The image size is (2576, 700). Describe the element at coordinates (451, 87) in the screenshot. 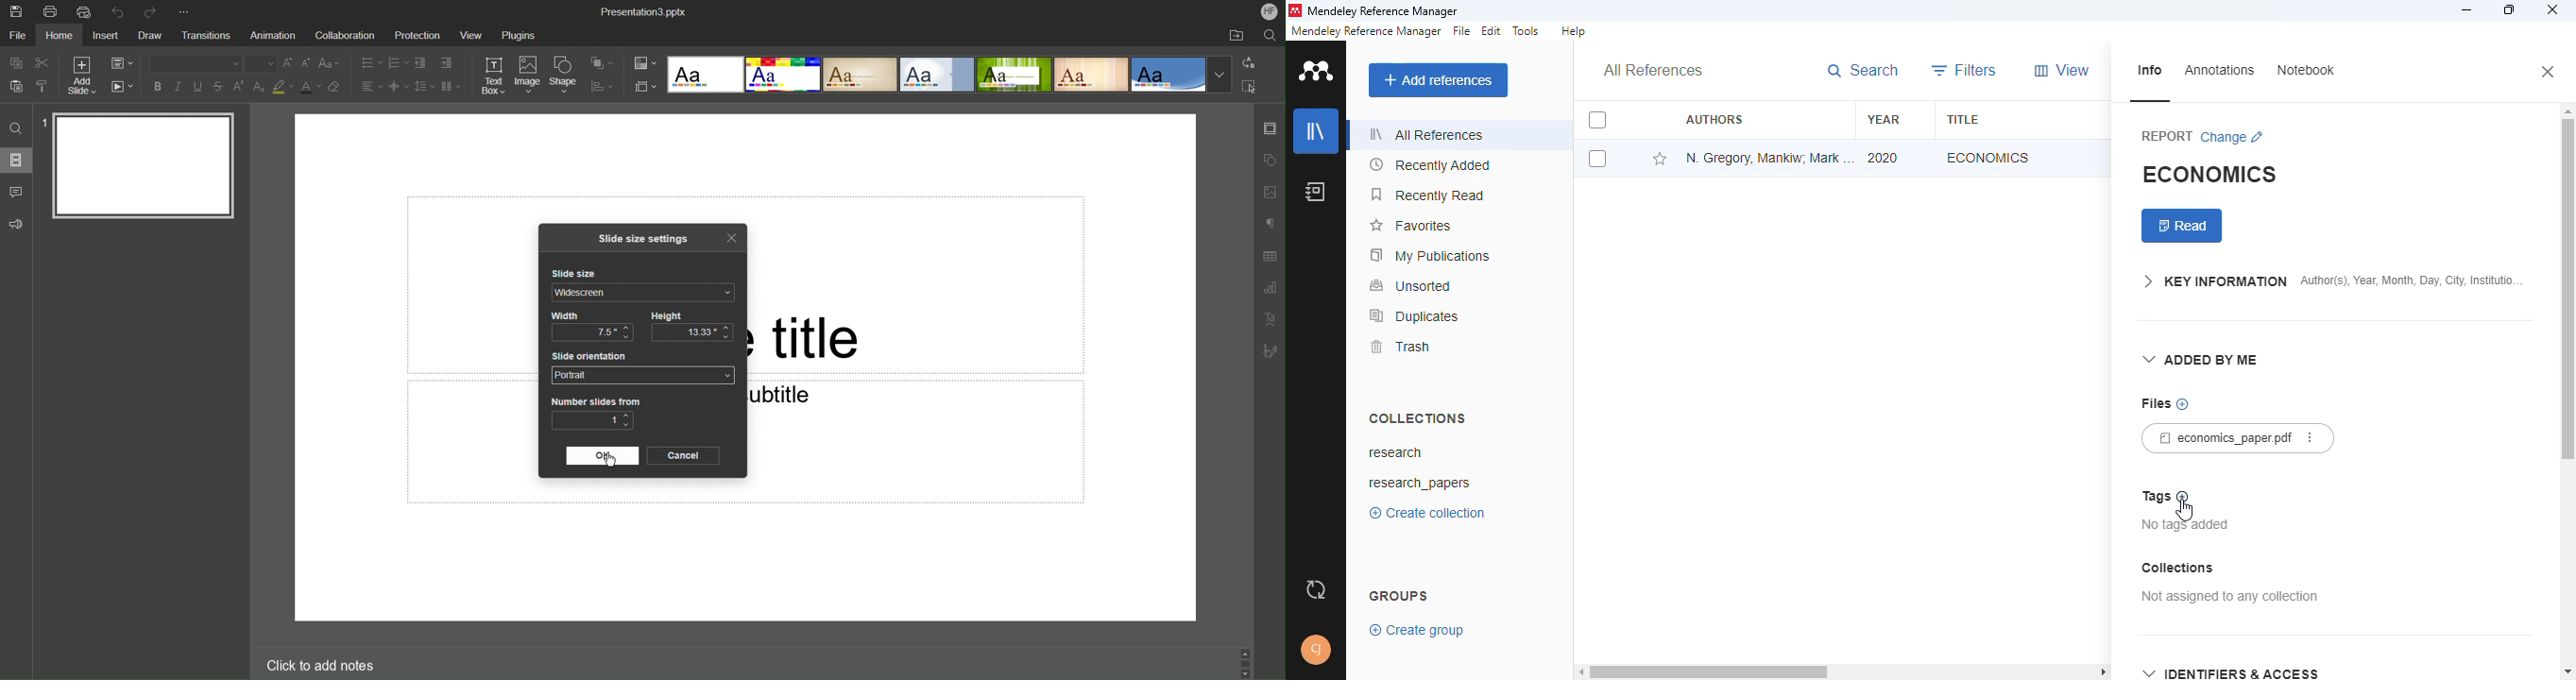

I see `Column` at that location.